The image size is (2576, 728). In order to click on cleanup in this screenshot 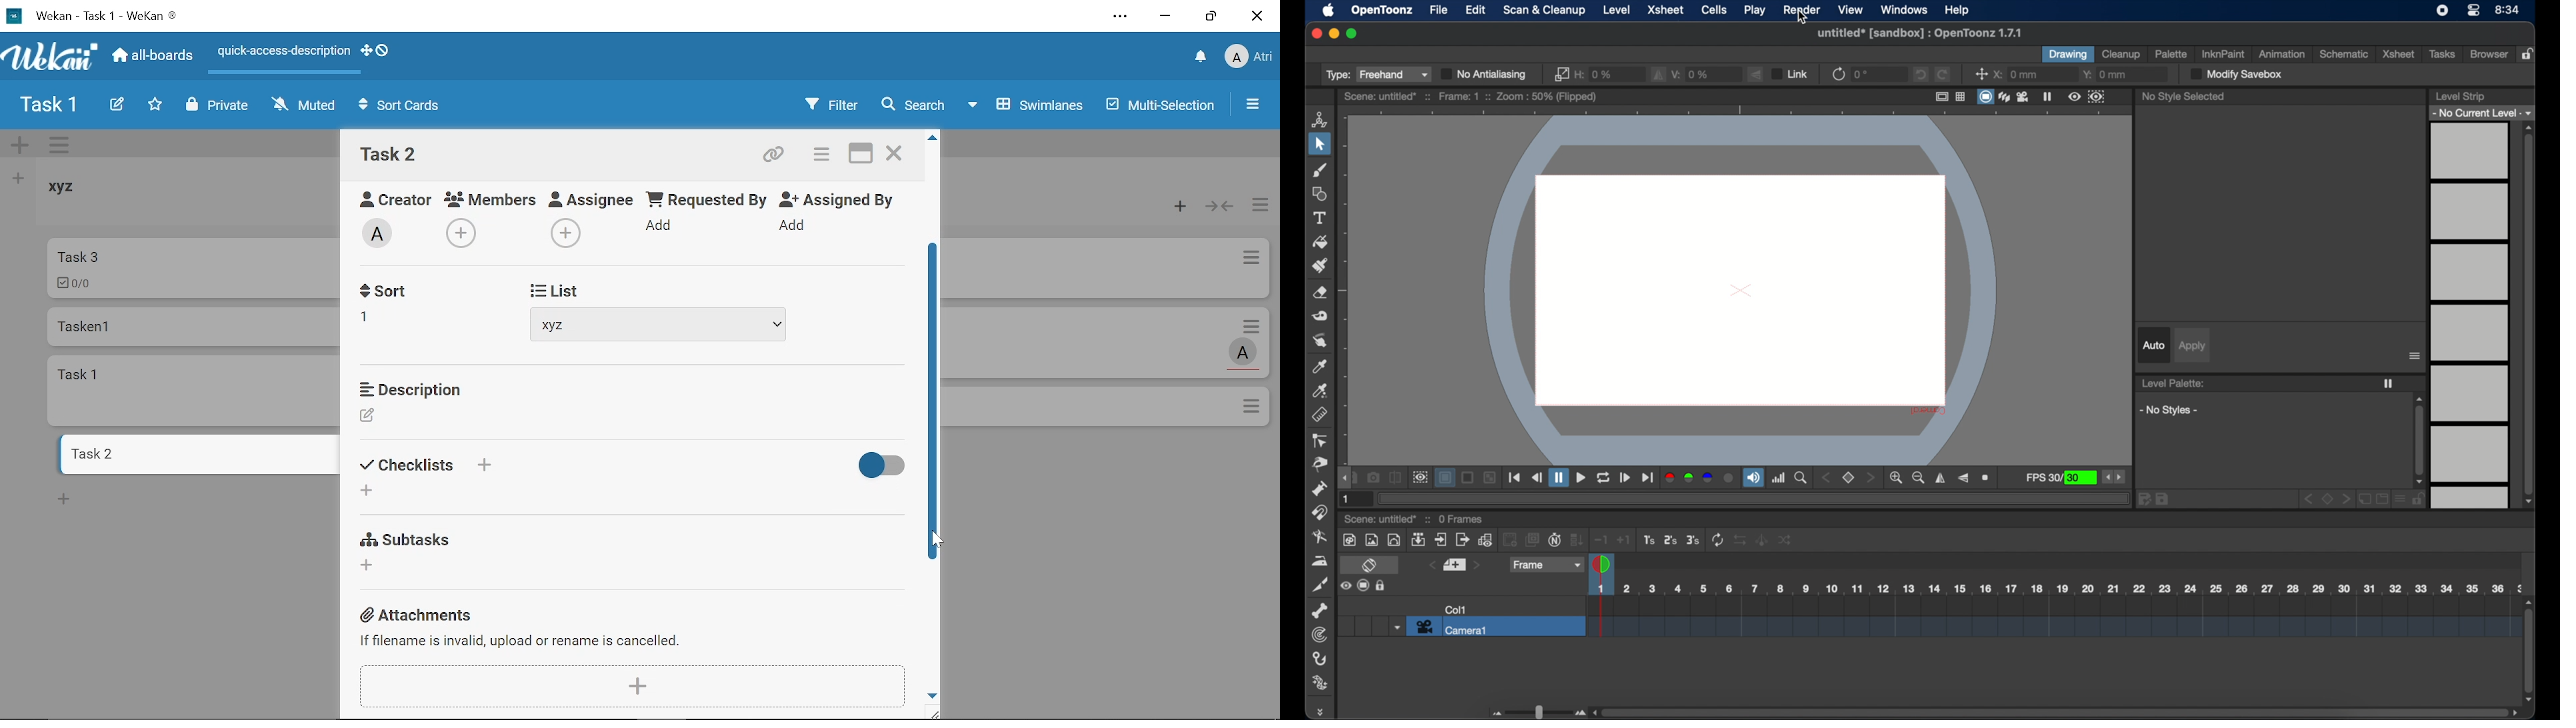, I will do `click(2121, 53)`.